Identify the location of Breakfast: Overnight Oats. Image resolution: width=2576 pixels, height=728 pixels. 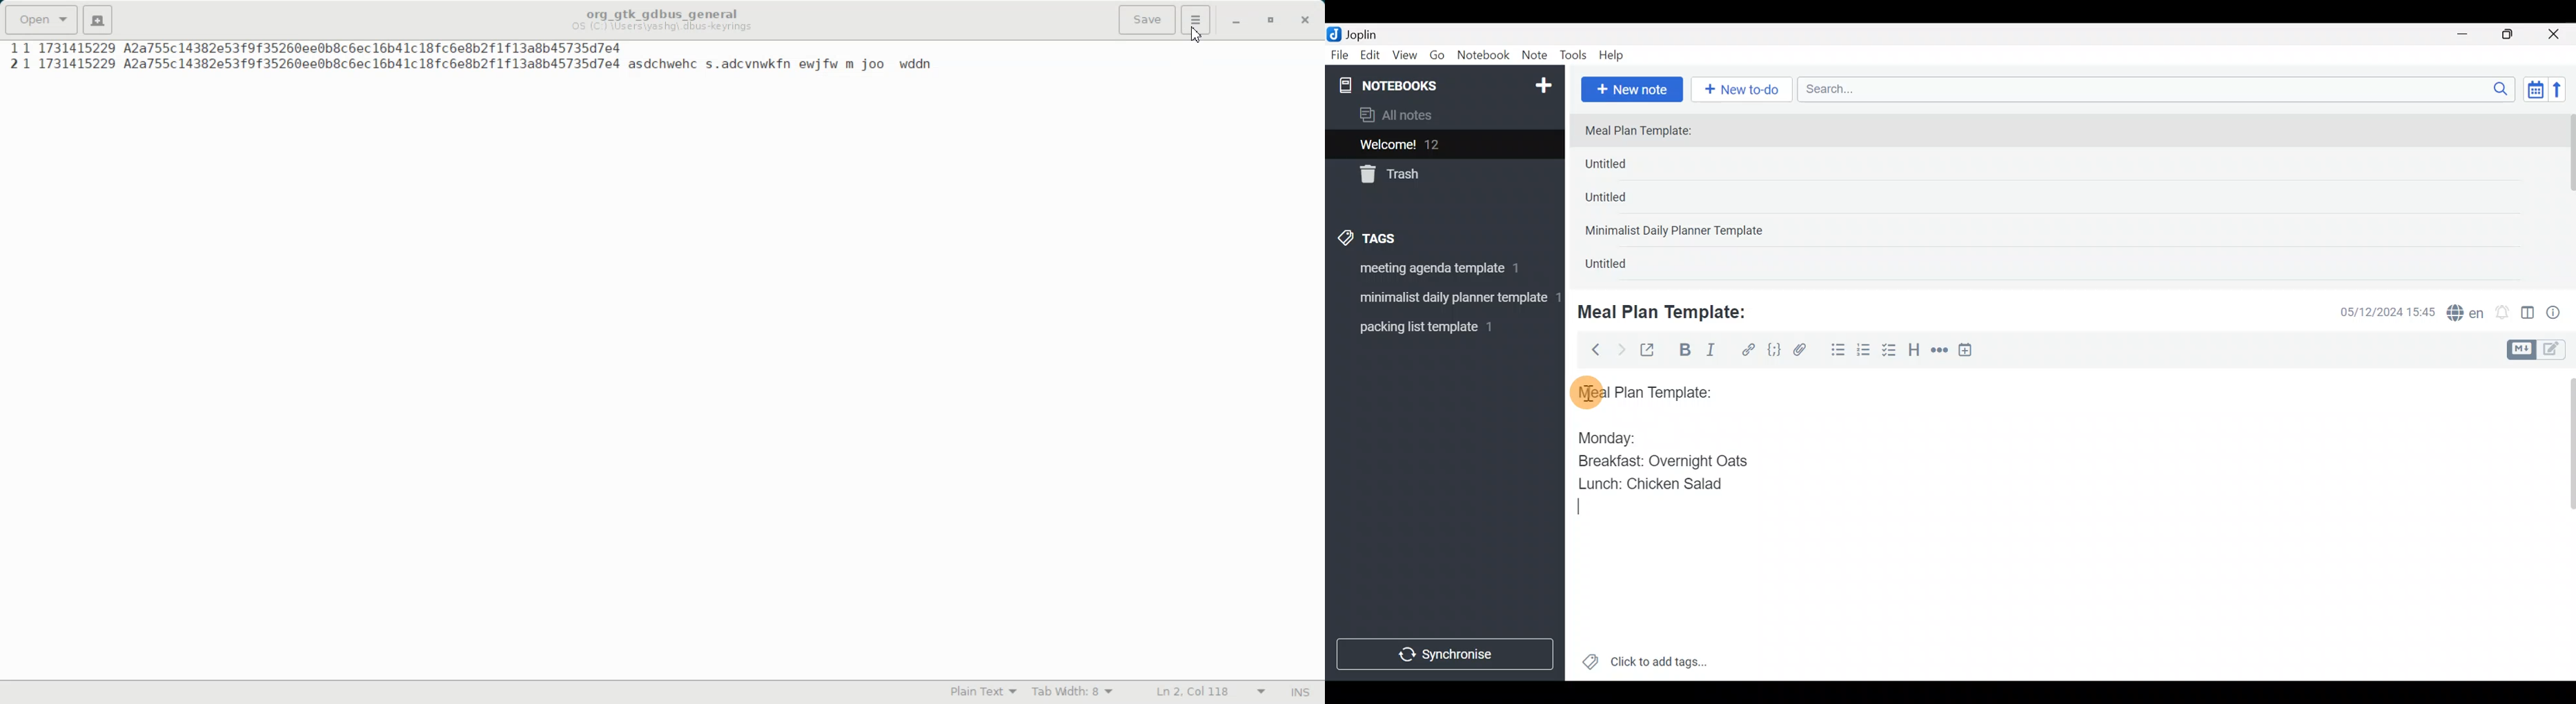
(1661, 463).